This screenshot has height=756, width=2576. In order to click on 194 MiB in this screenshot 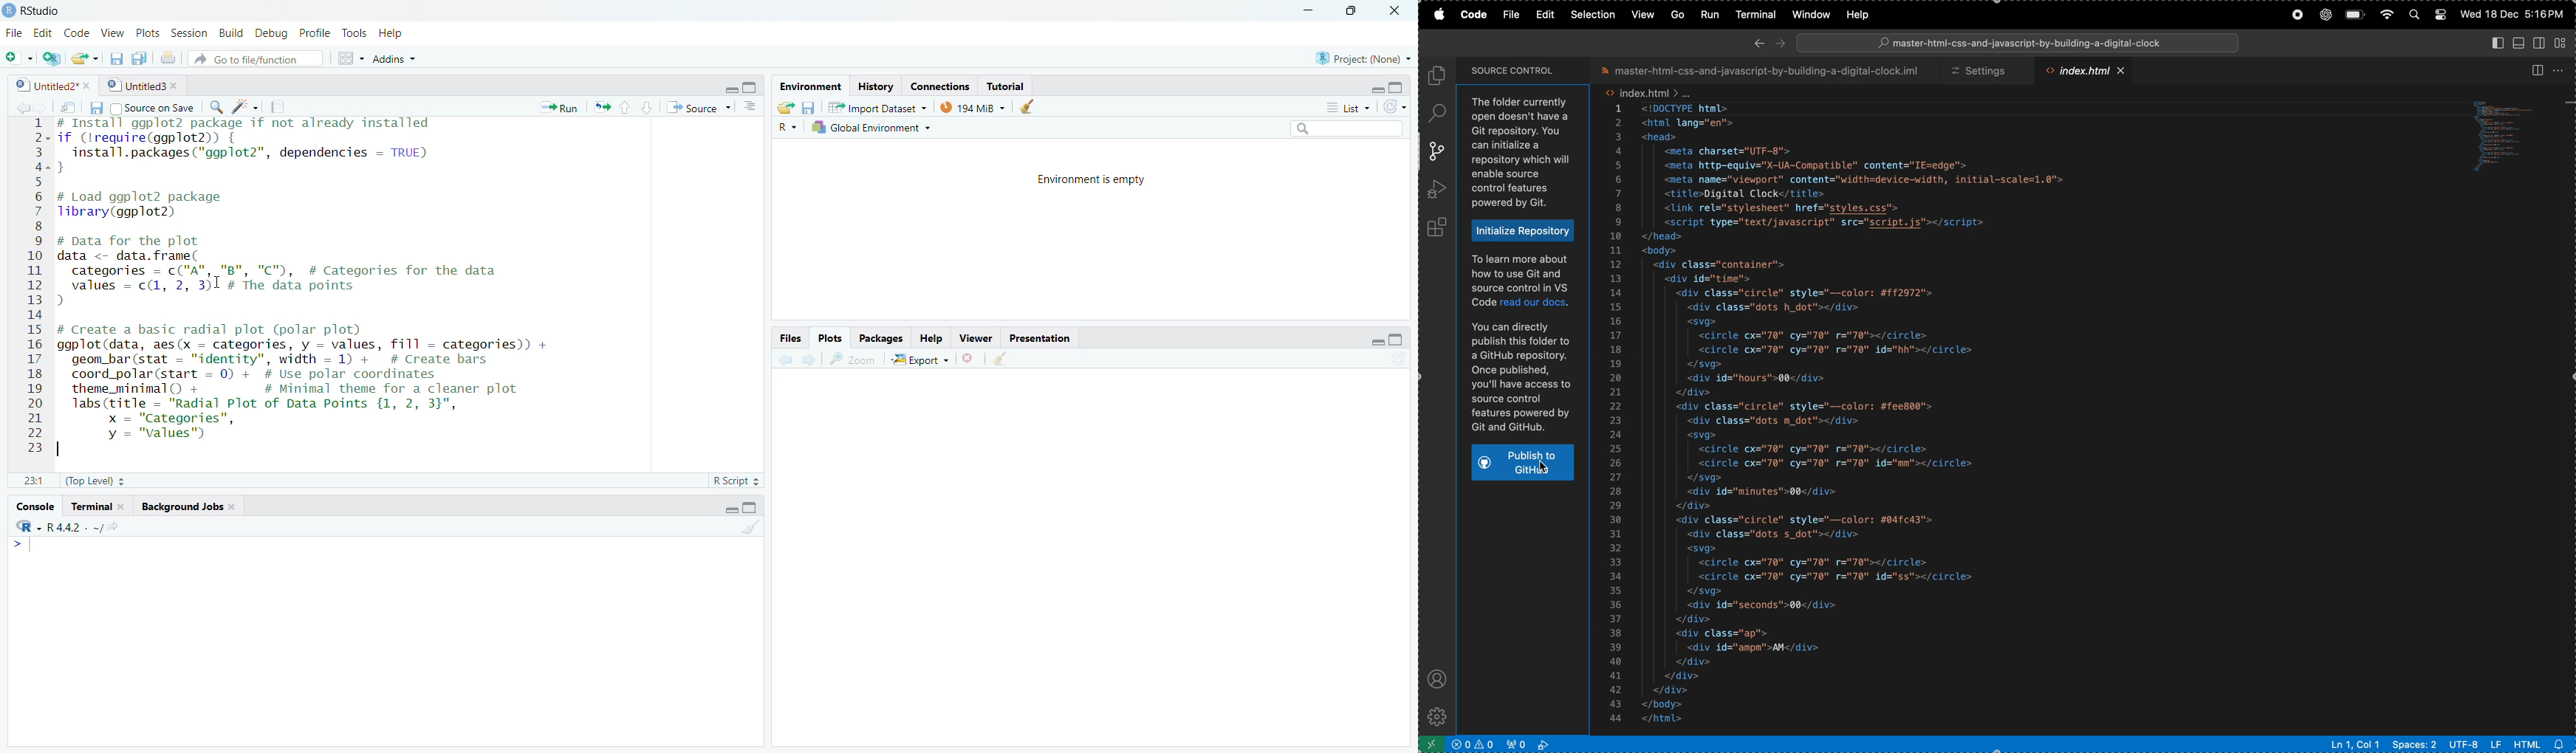, I will do `click(973, 107)`.